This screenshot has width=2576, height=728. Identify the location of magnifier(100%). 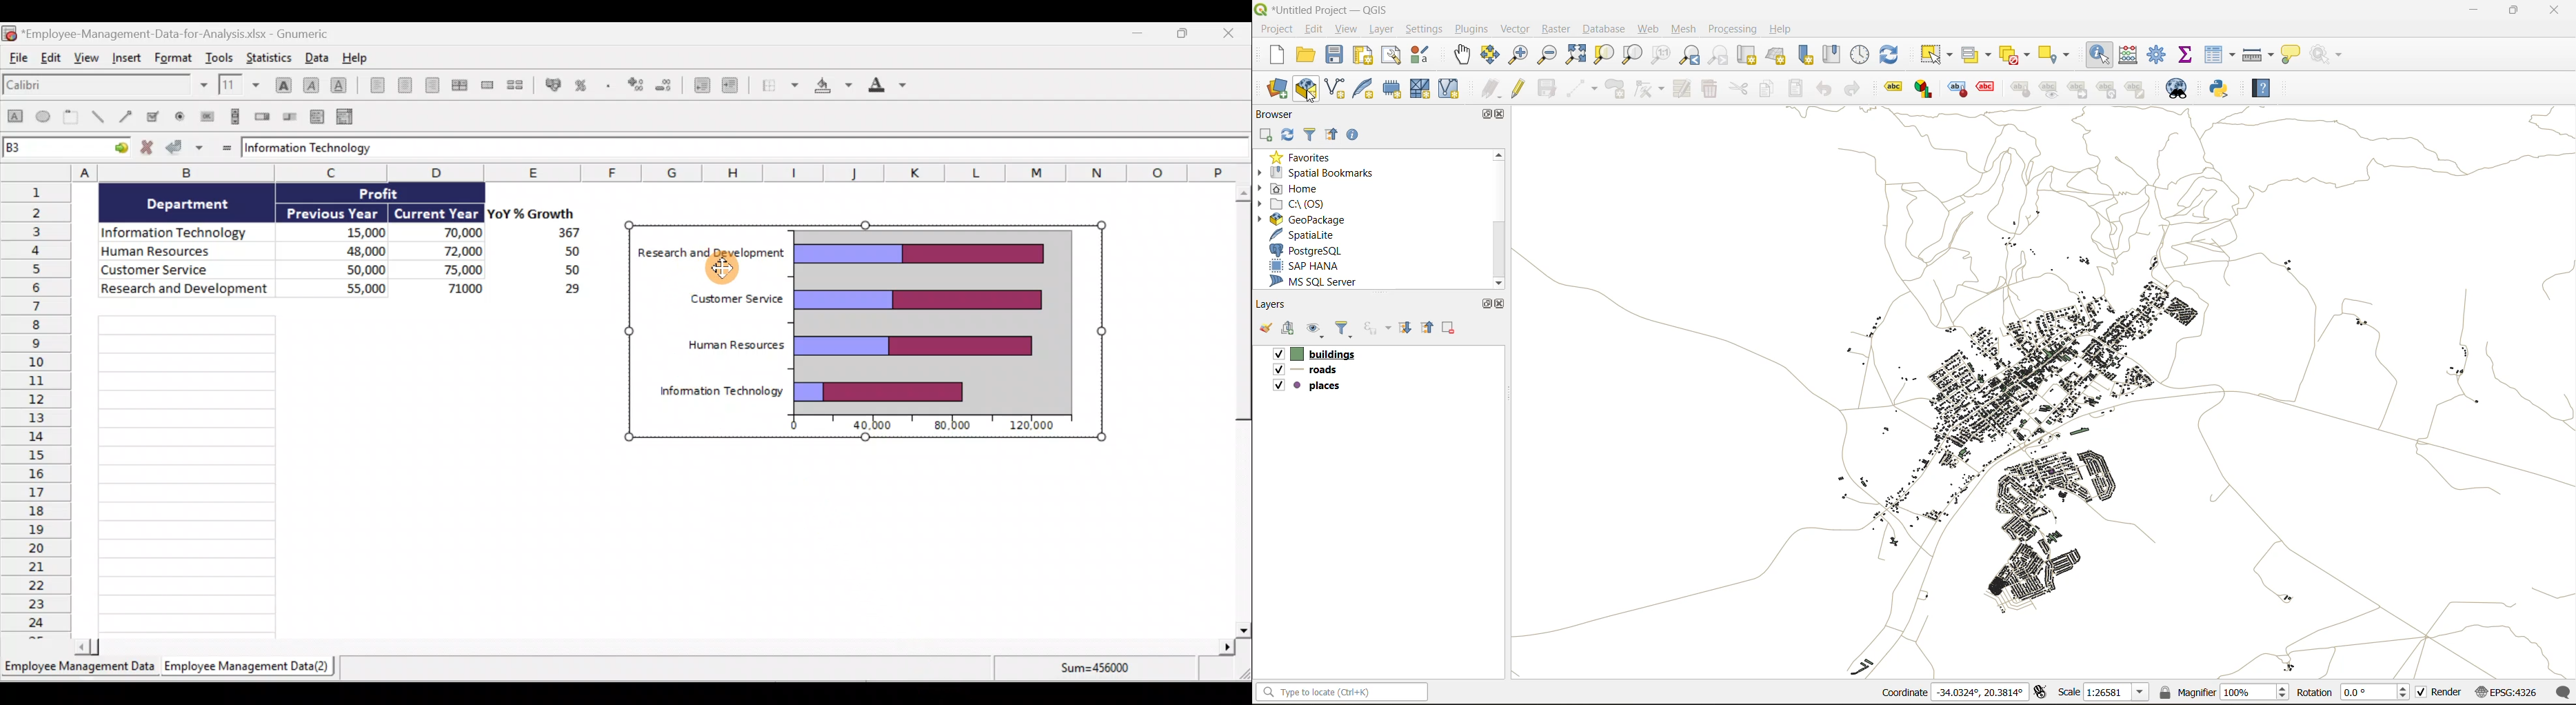
(2221, 692).